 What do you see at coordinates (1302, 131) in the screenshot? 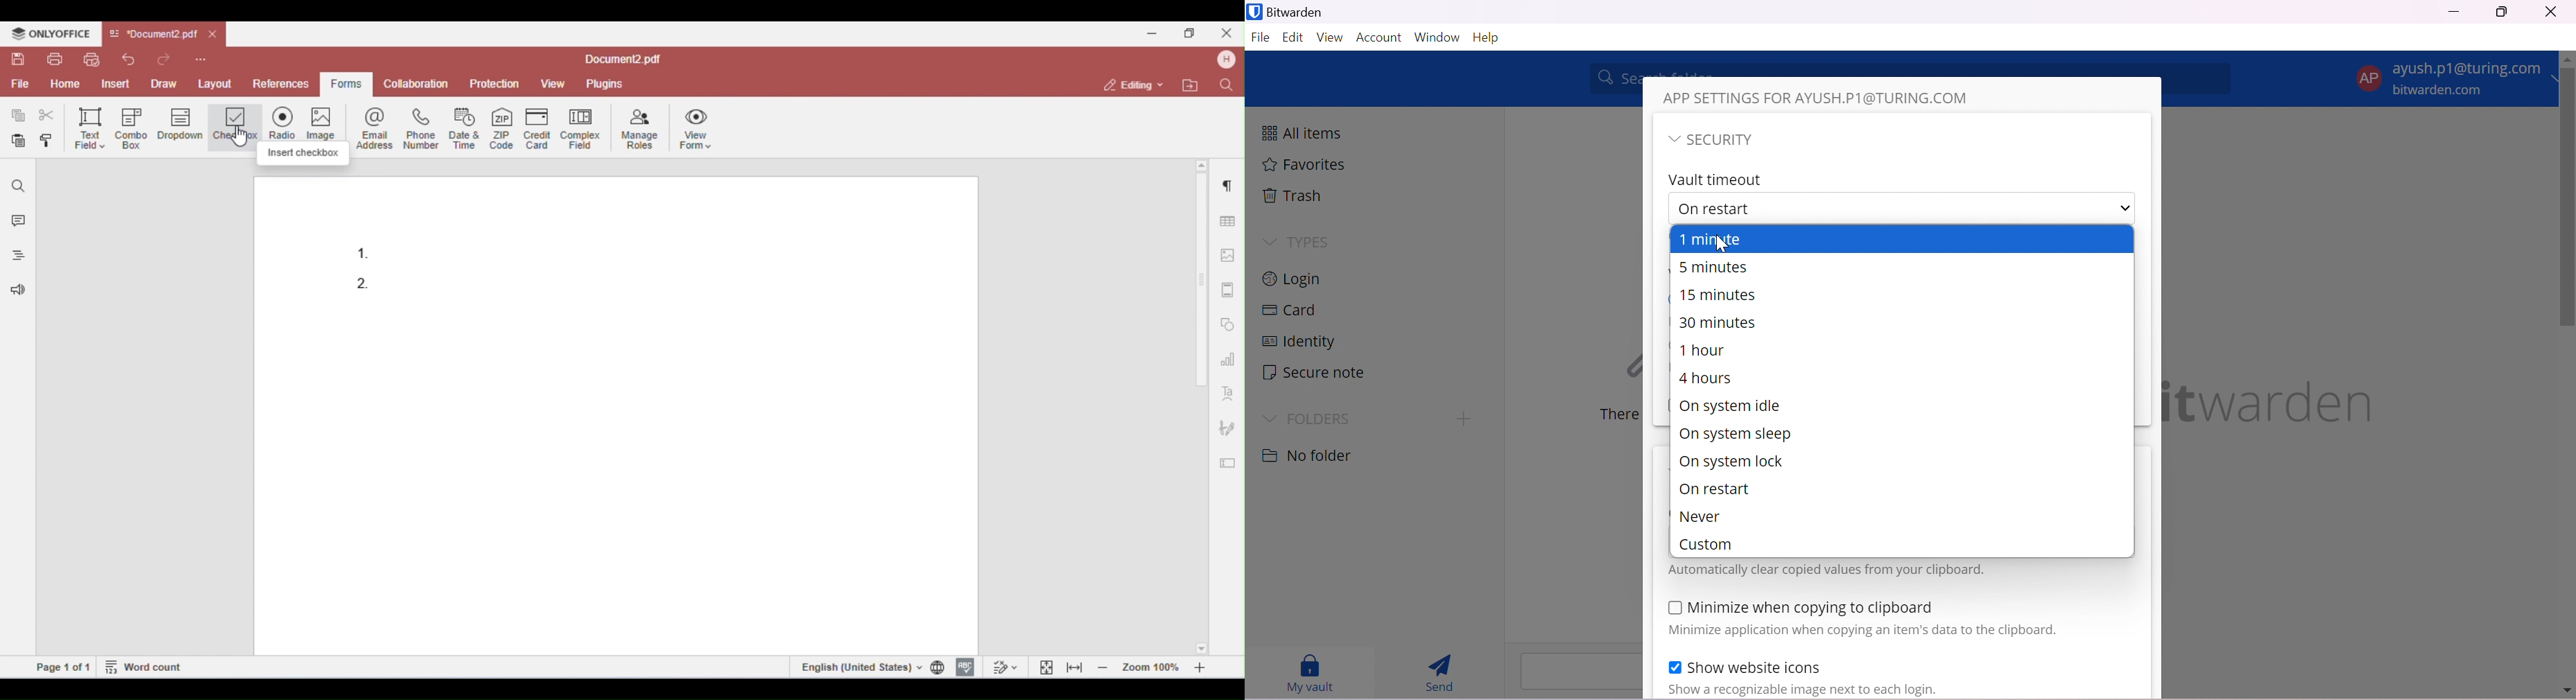
I see `All items` at bounding box center [1302, 131].